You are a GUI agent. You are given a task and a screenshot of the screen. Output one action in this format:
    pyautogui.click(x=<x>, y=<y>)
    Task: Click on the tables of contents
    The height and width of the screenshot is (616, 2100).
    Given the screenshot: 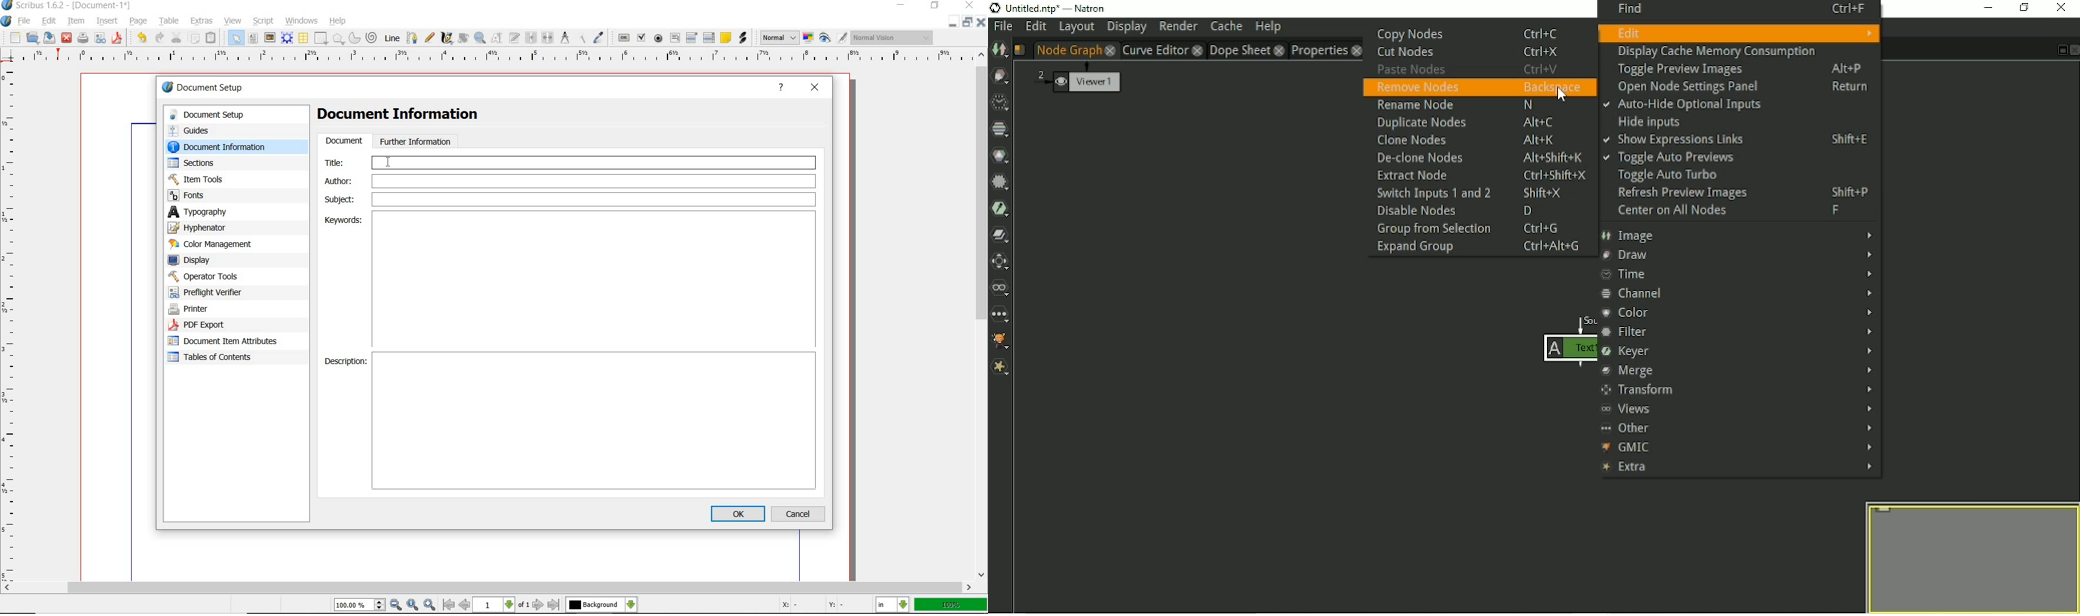 What is the action you would take?
    pyautogui.click(x=218, y=358)
    